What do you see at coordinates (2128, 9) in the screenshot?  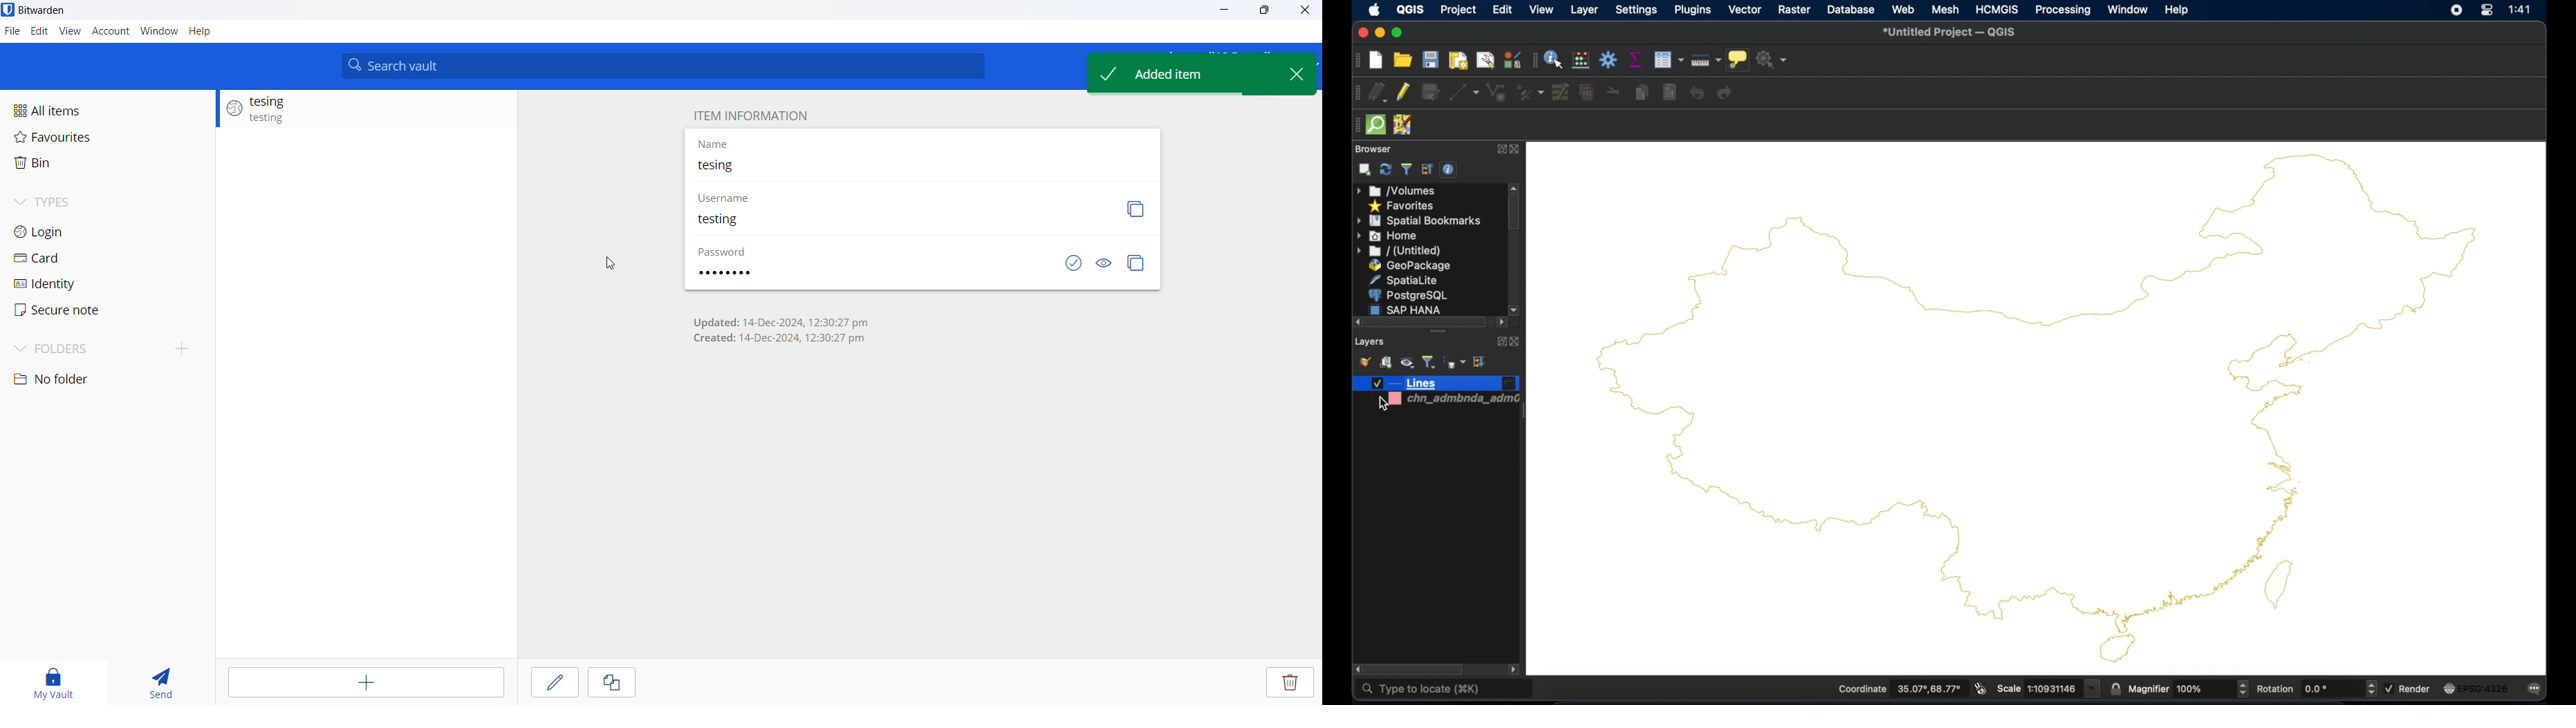 I see `window` at bounding box center [2128, 9].